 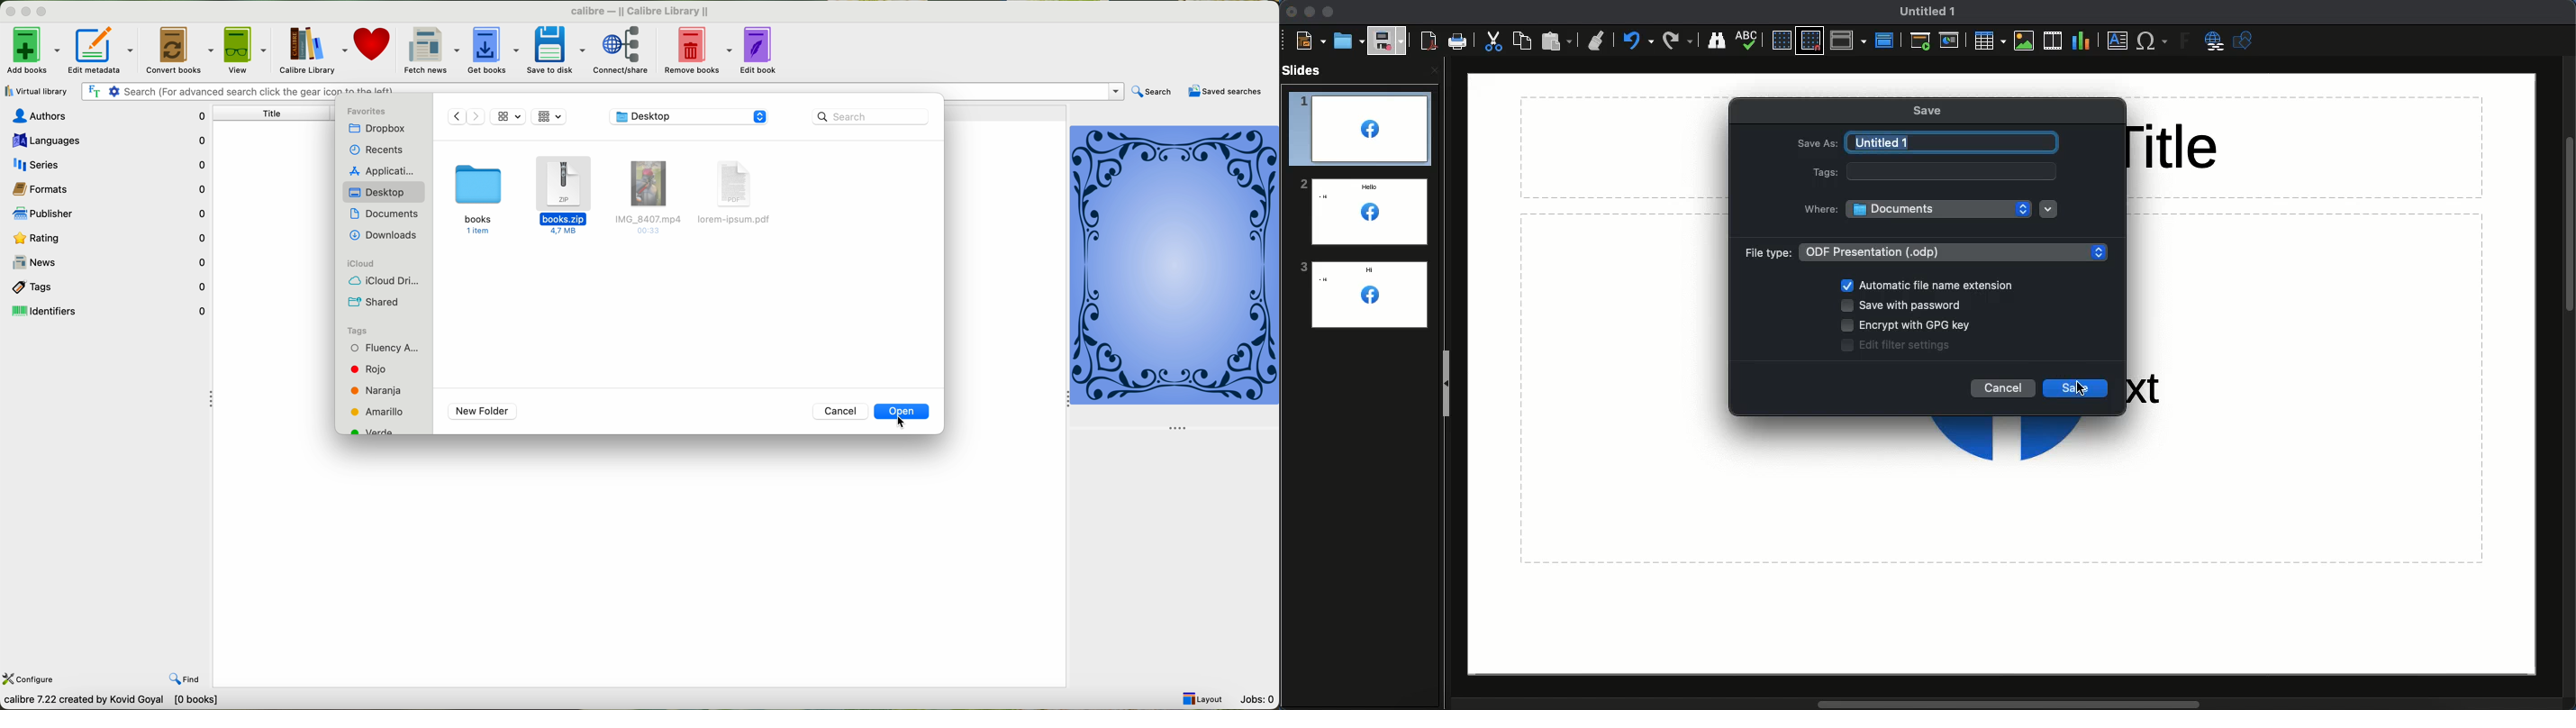 I want to click on shared, so click(x=373, y=302).